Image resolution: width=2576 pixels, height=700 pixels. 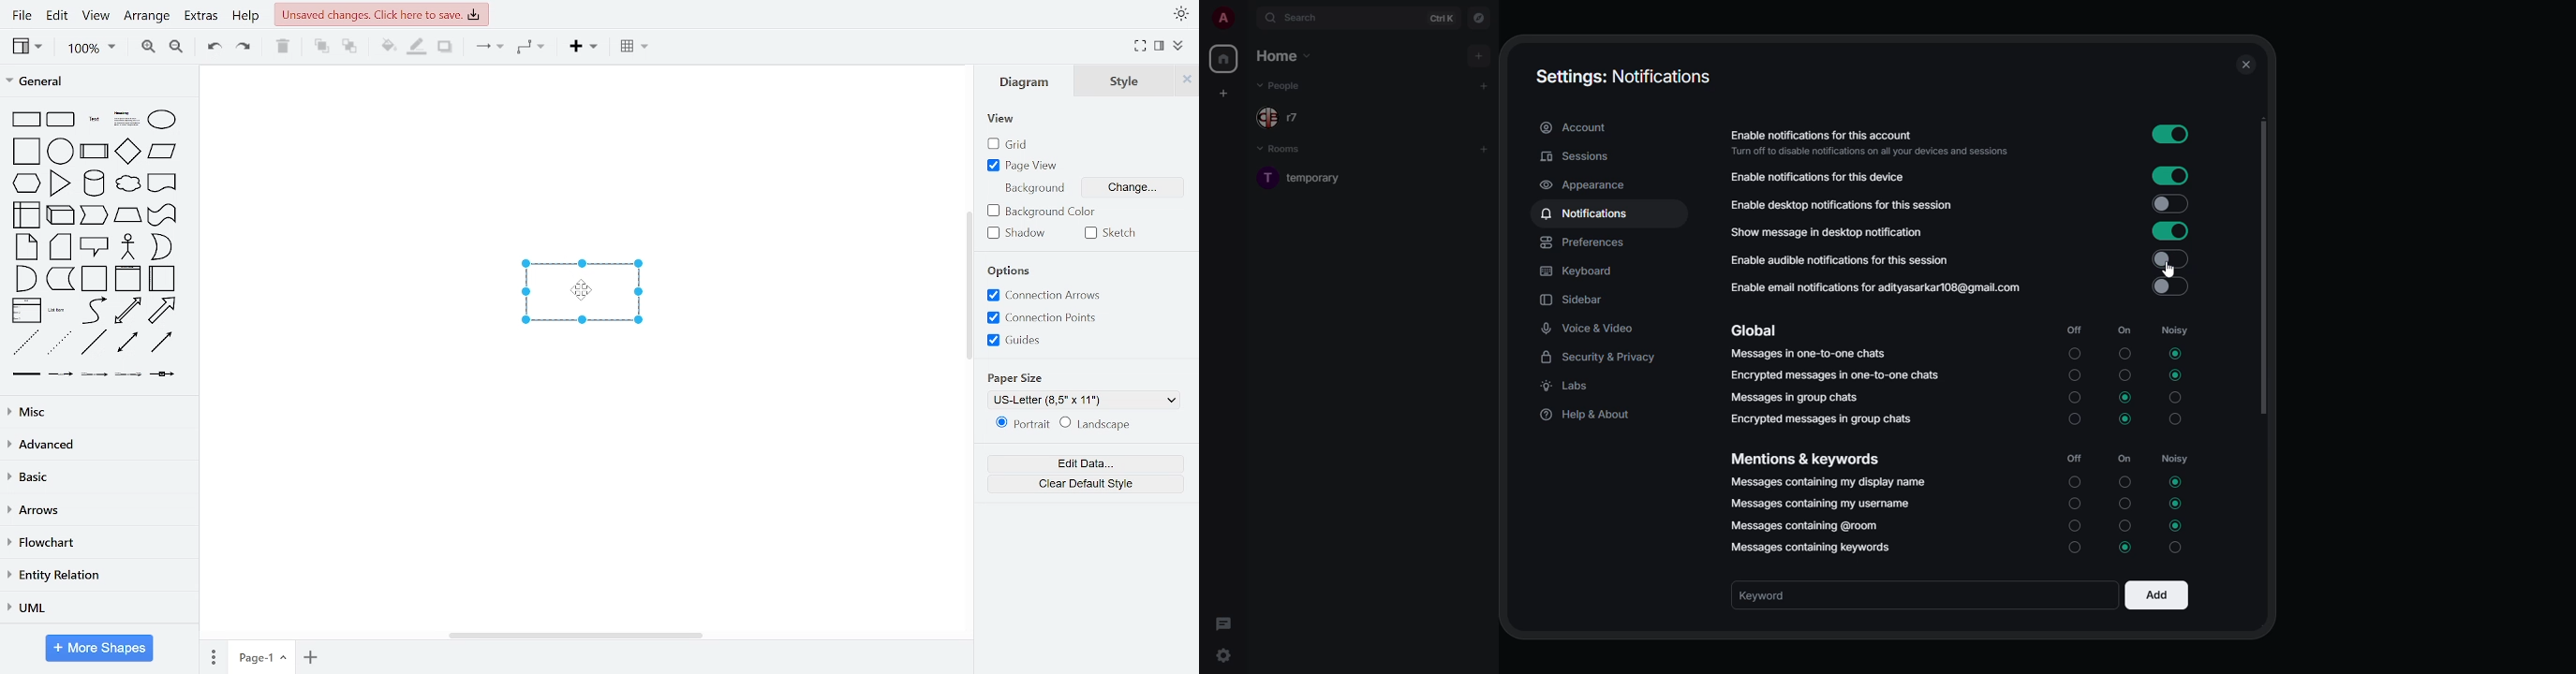 I want to click on general shapes, so click(x=92, y=151).